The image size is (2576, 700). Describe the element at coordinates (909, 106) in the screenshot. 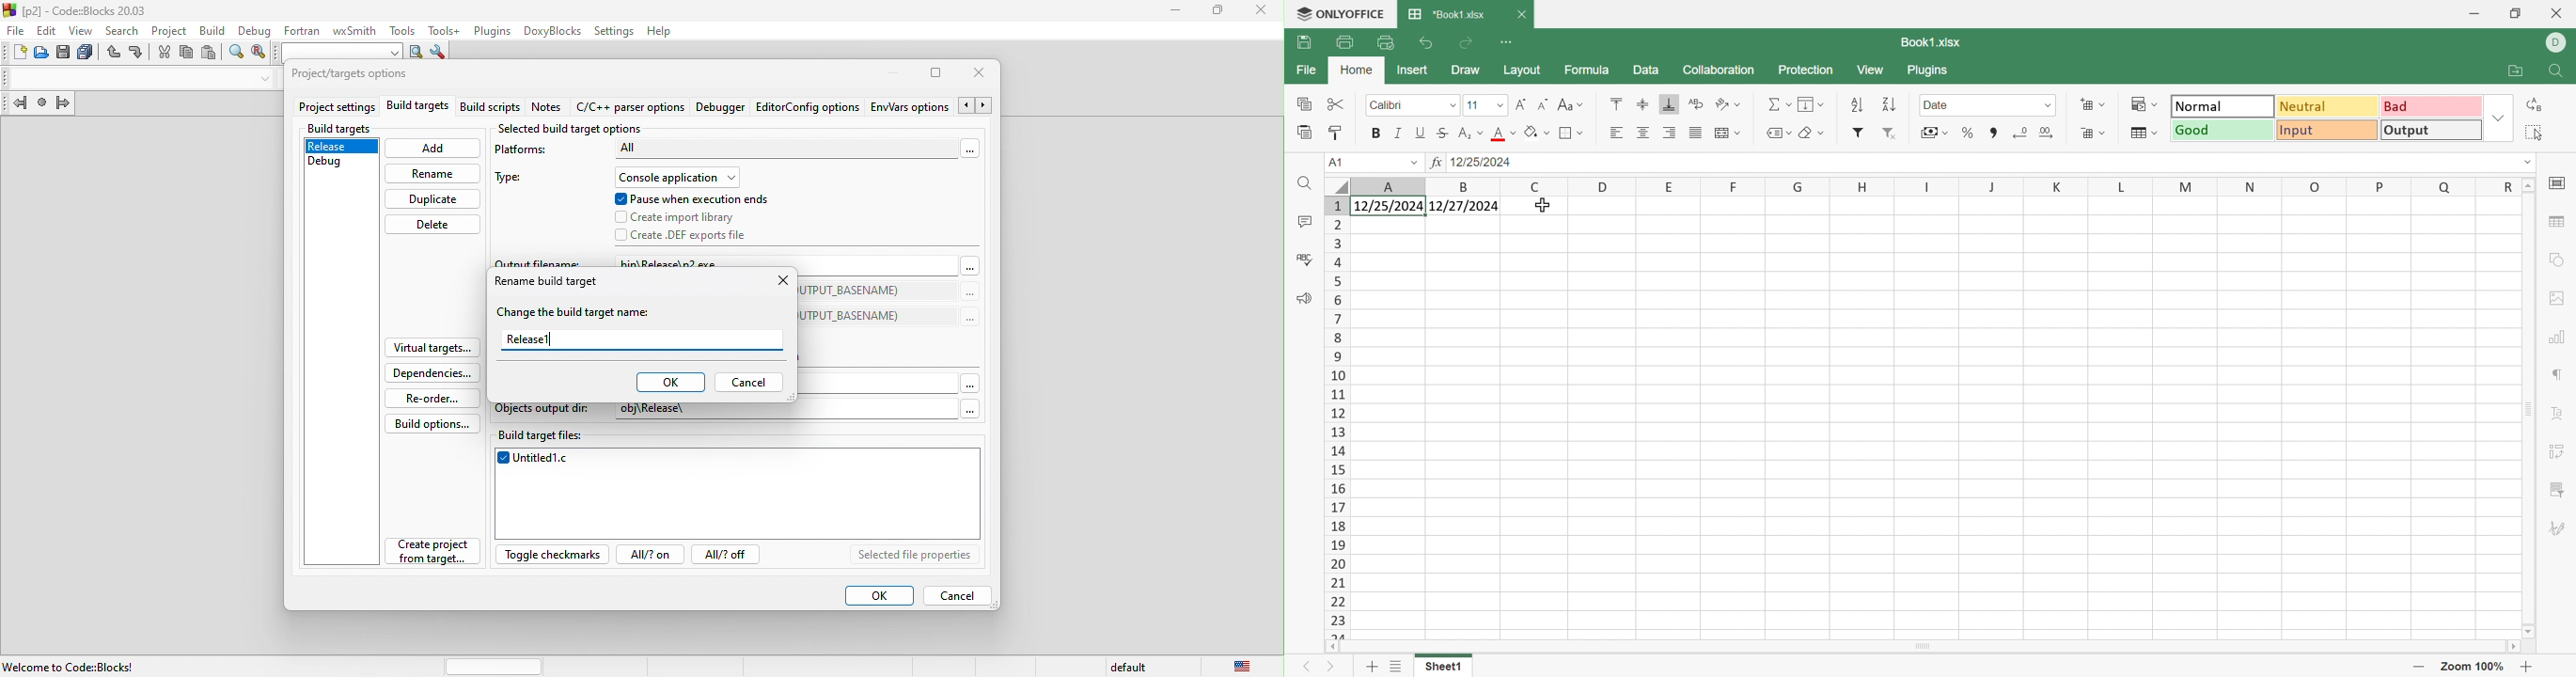

I see `env\ars option` at that location.